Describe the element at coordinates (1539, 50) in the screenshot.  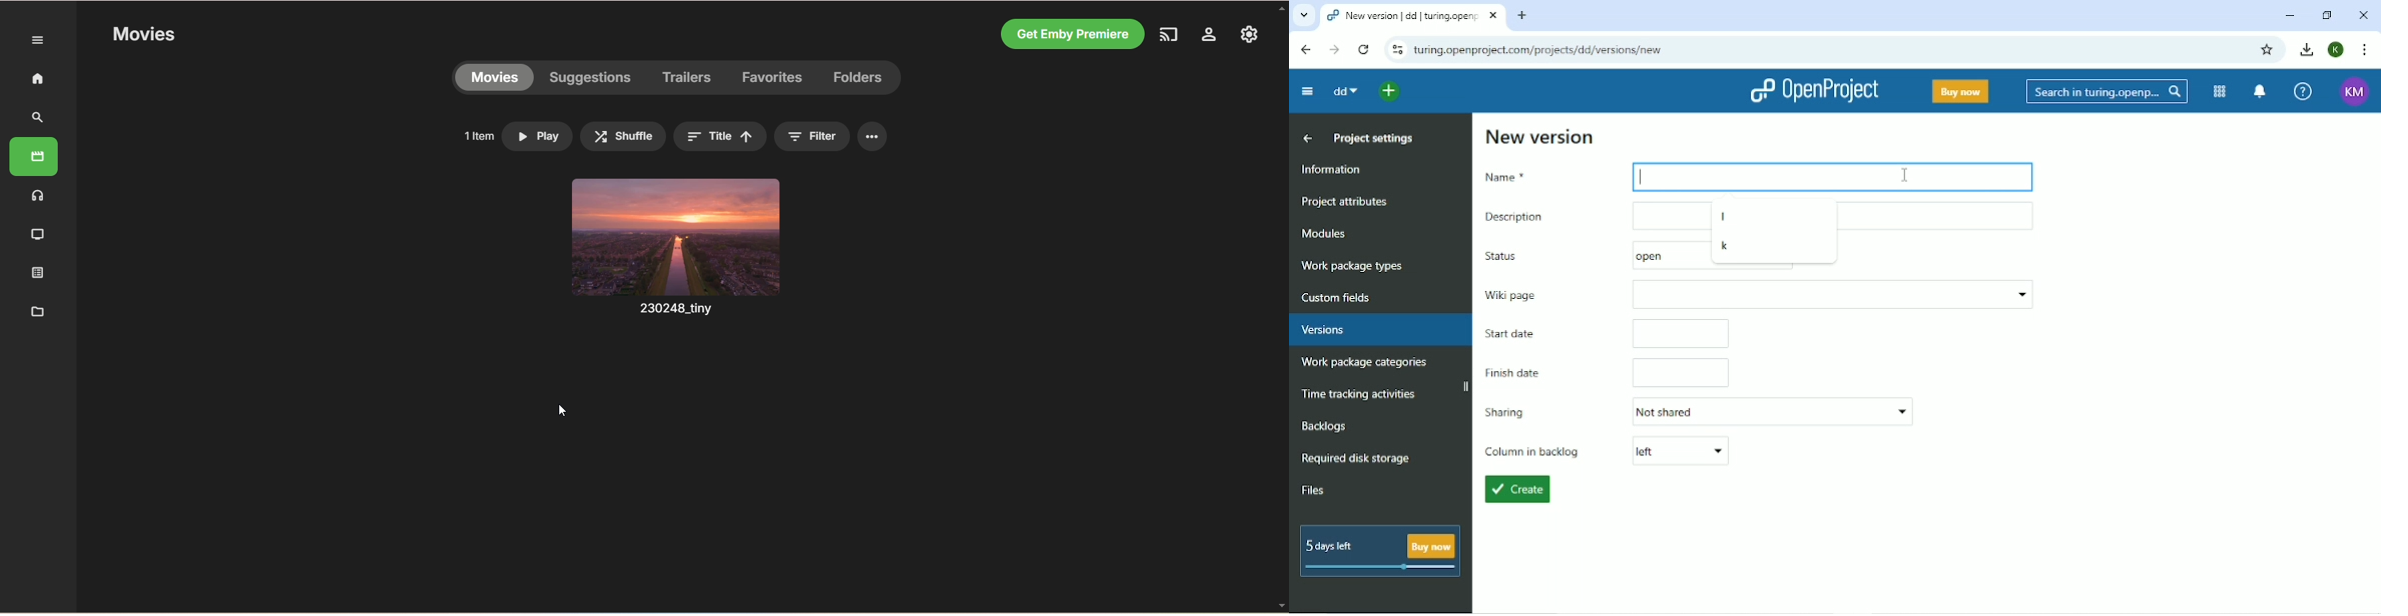
I see `Site` at that location.